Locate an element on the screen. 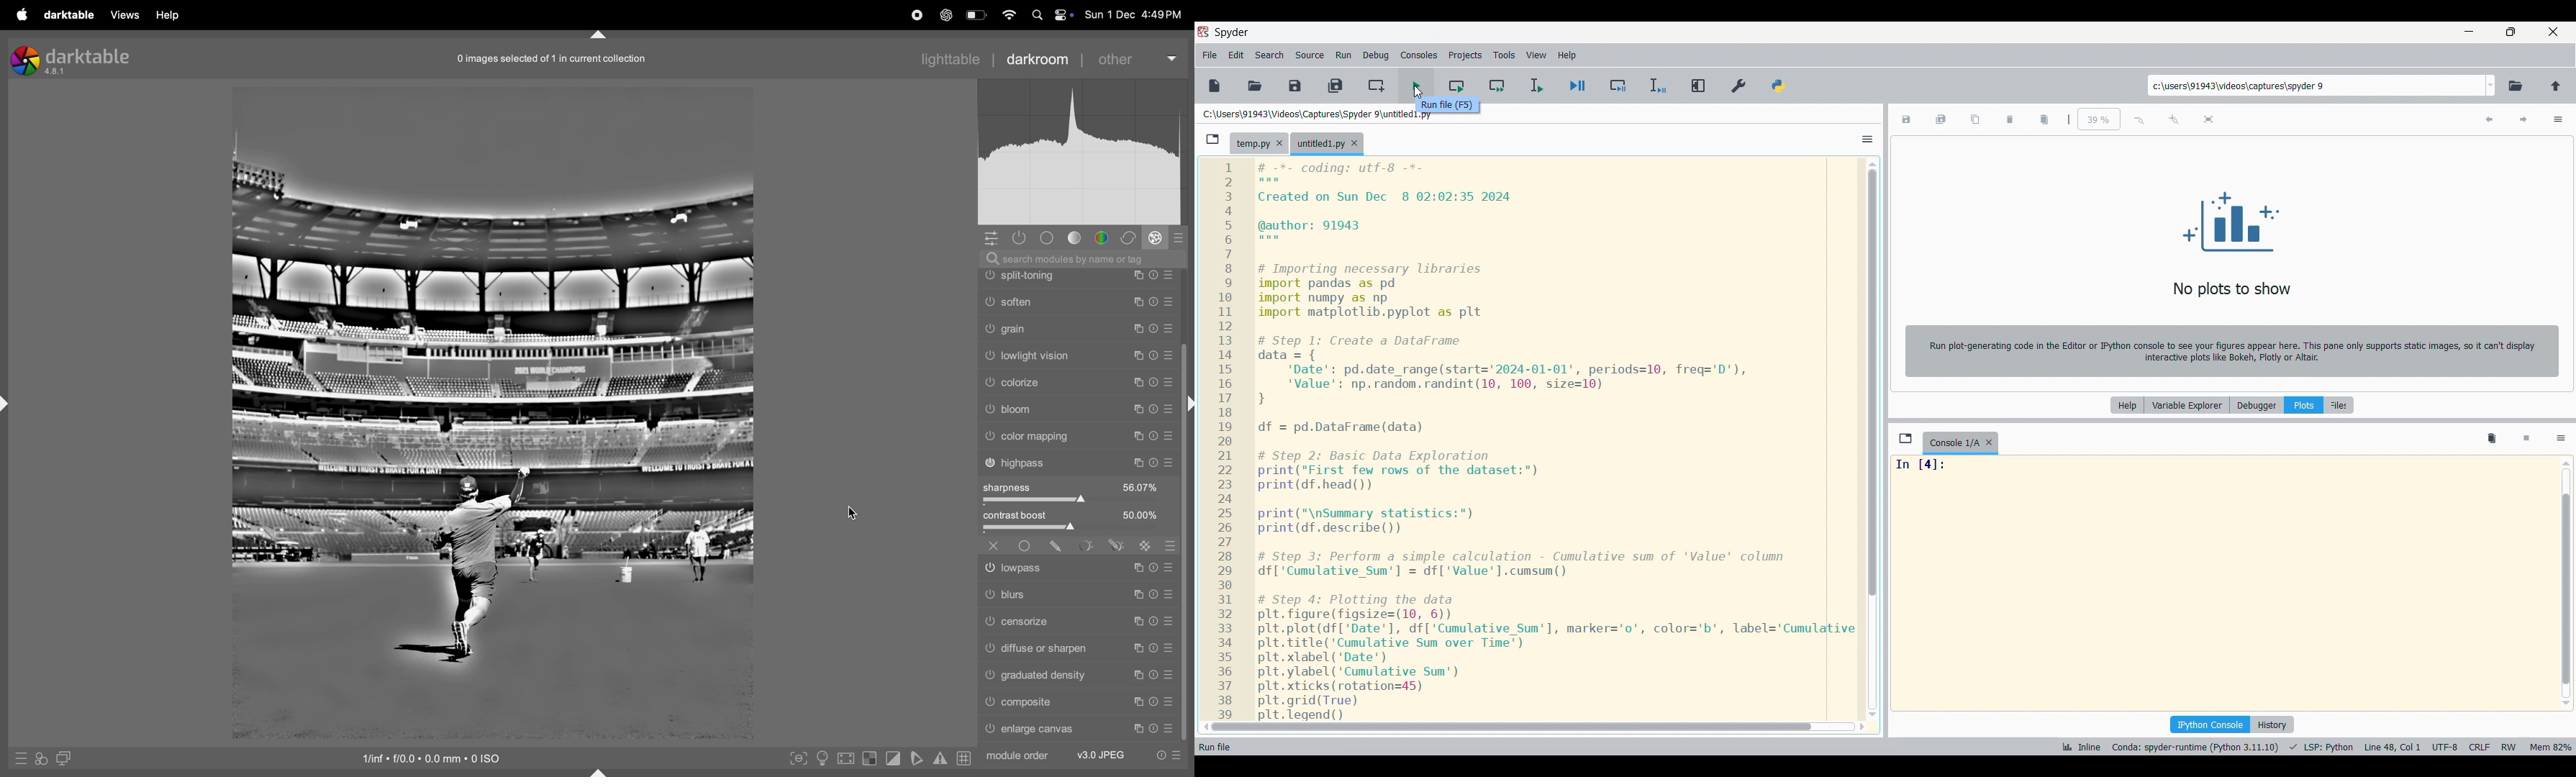 The height and width of the screenshot is (784, 2576). Close interface is located at coordinates (2553, 32).